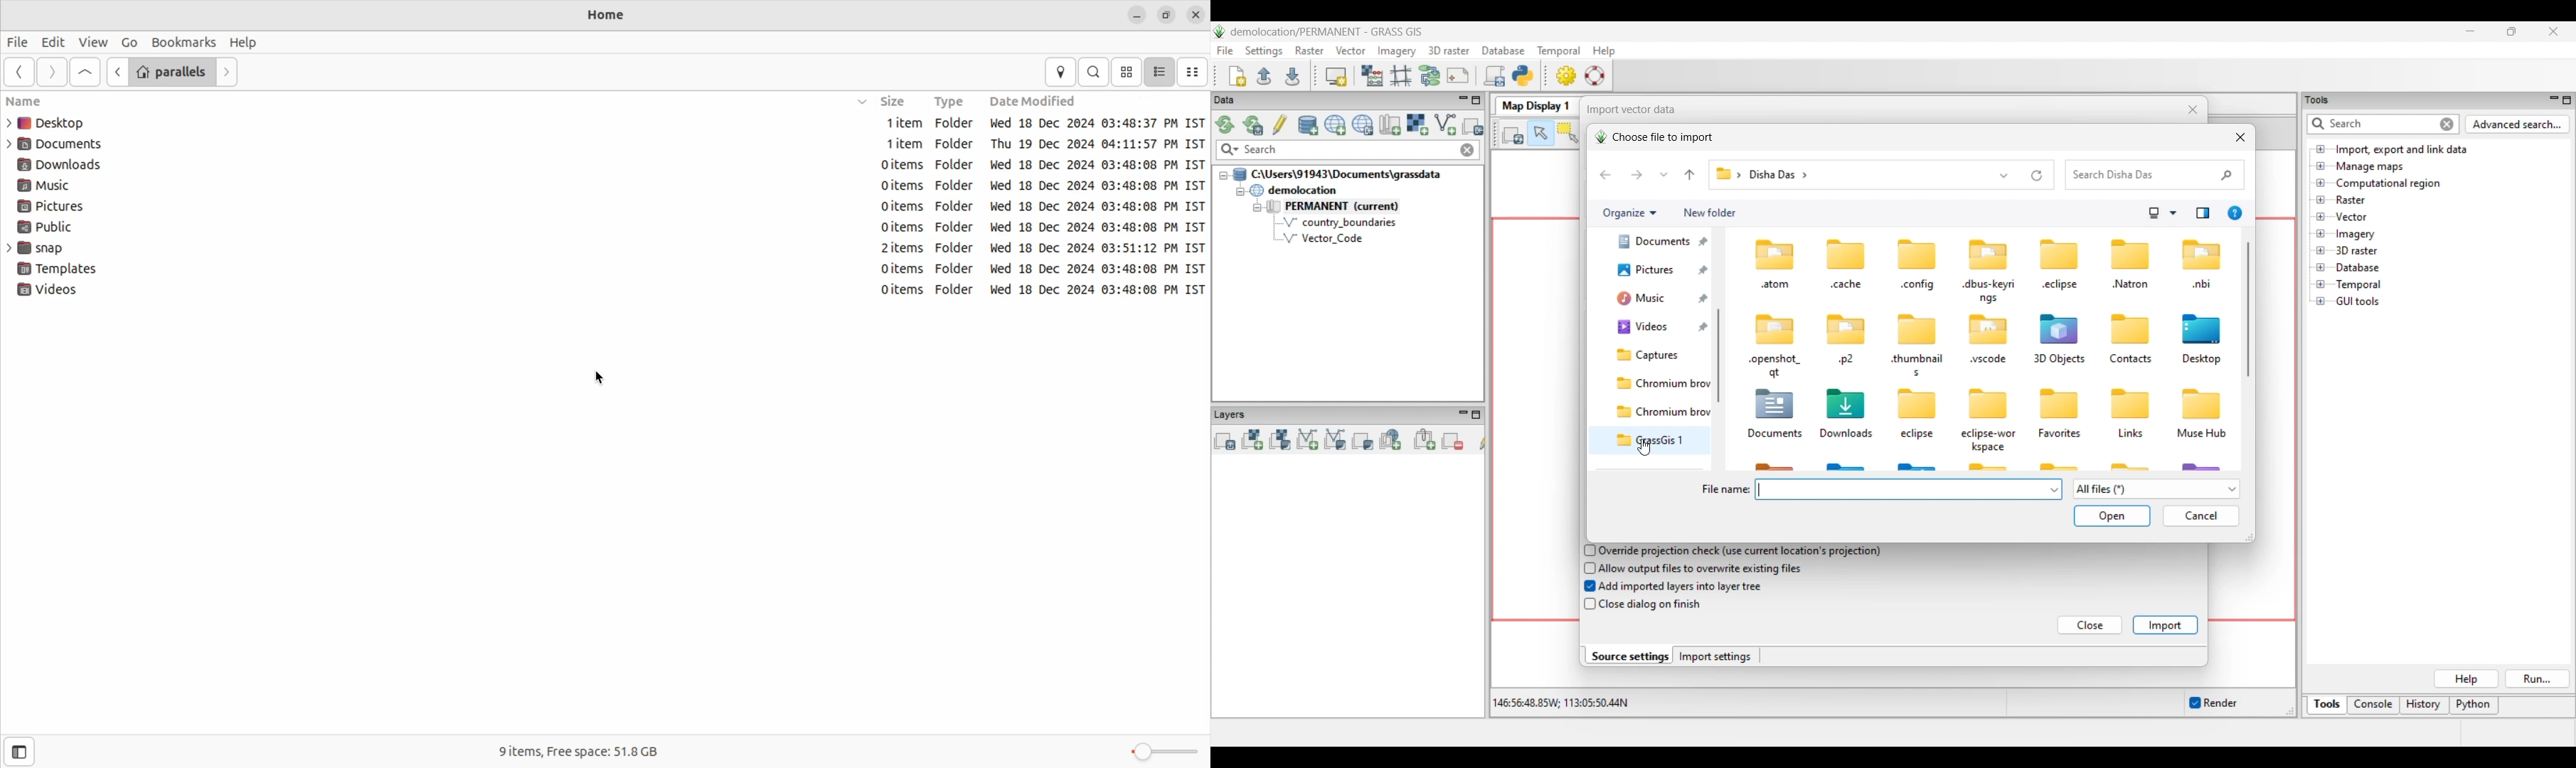 The image size is (2576, 784). What do you see at coordinates (897, 291) in the screenshot?
I see `0 items` at bounding box center [897, 291].